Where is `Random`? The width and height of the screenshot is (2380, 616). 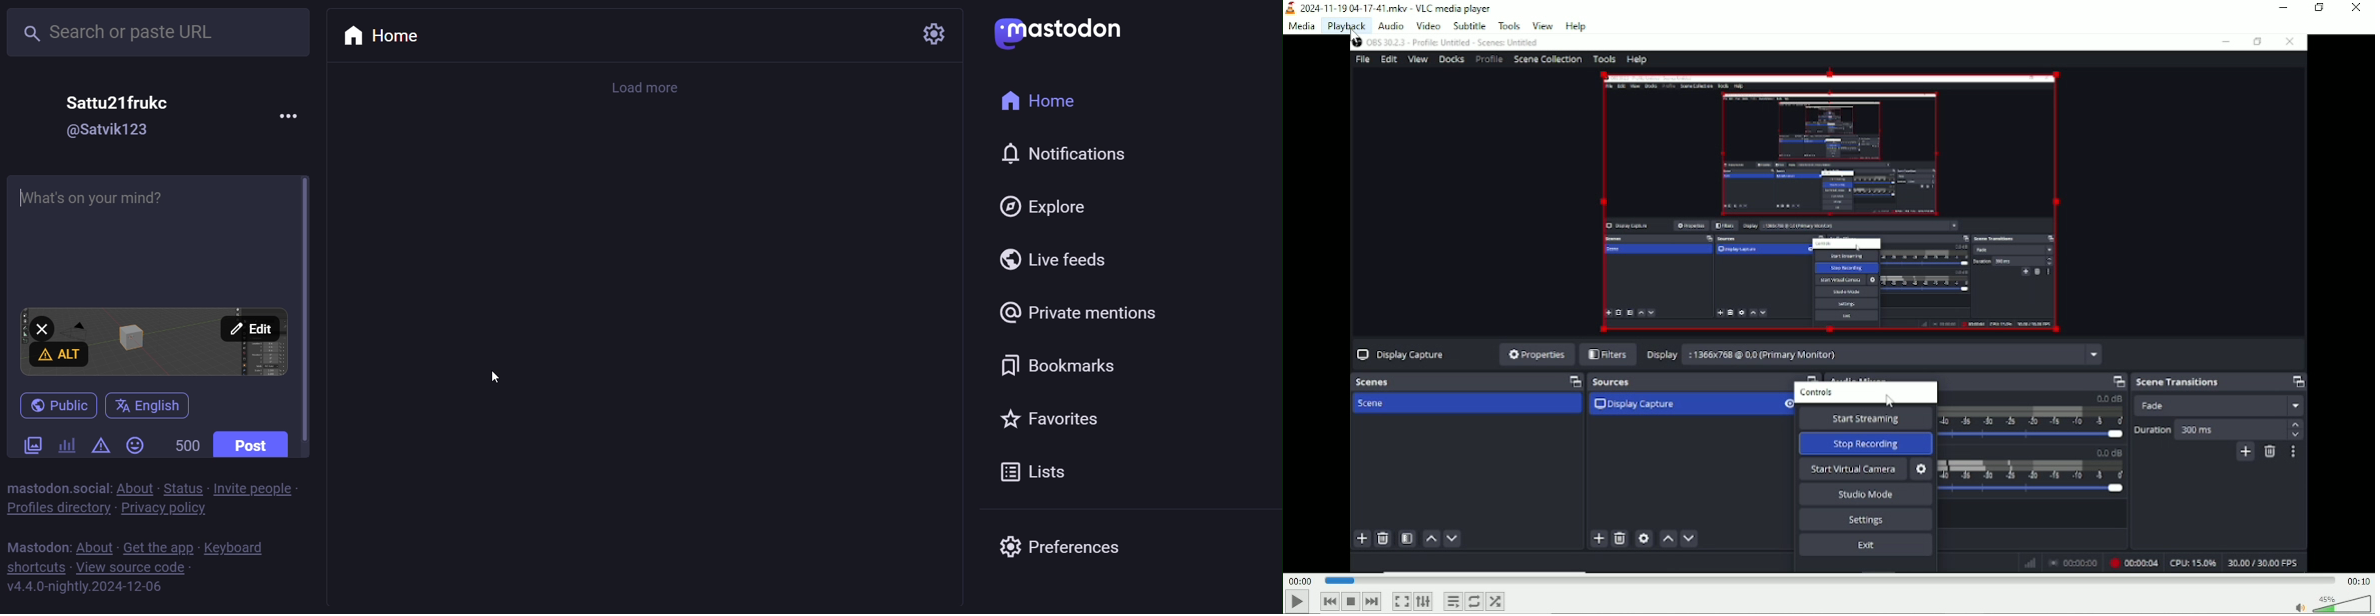
Random is located at coordinates (1495, 602).